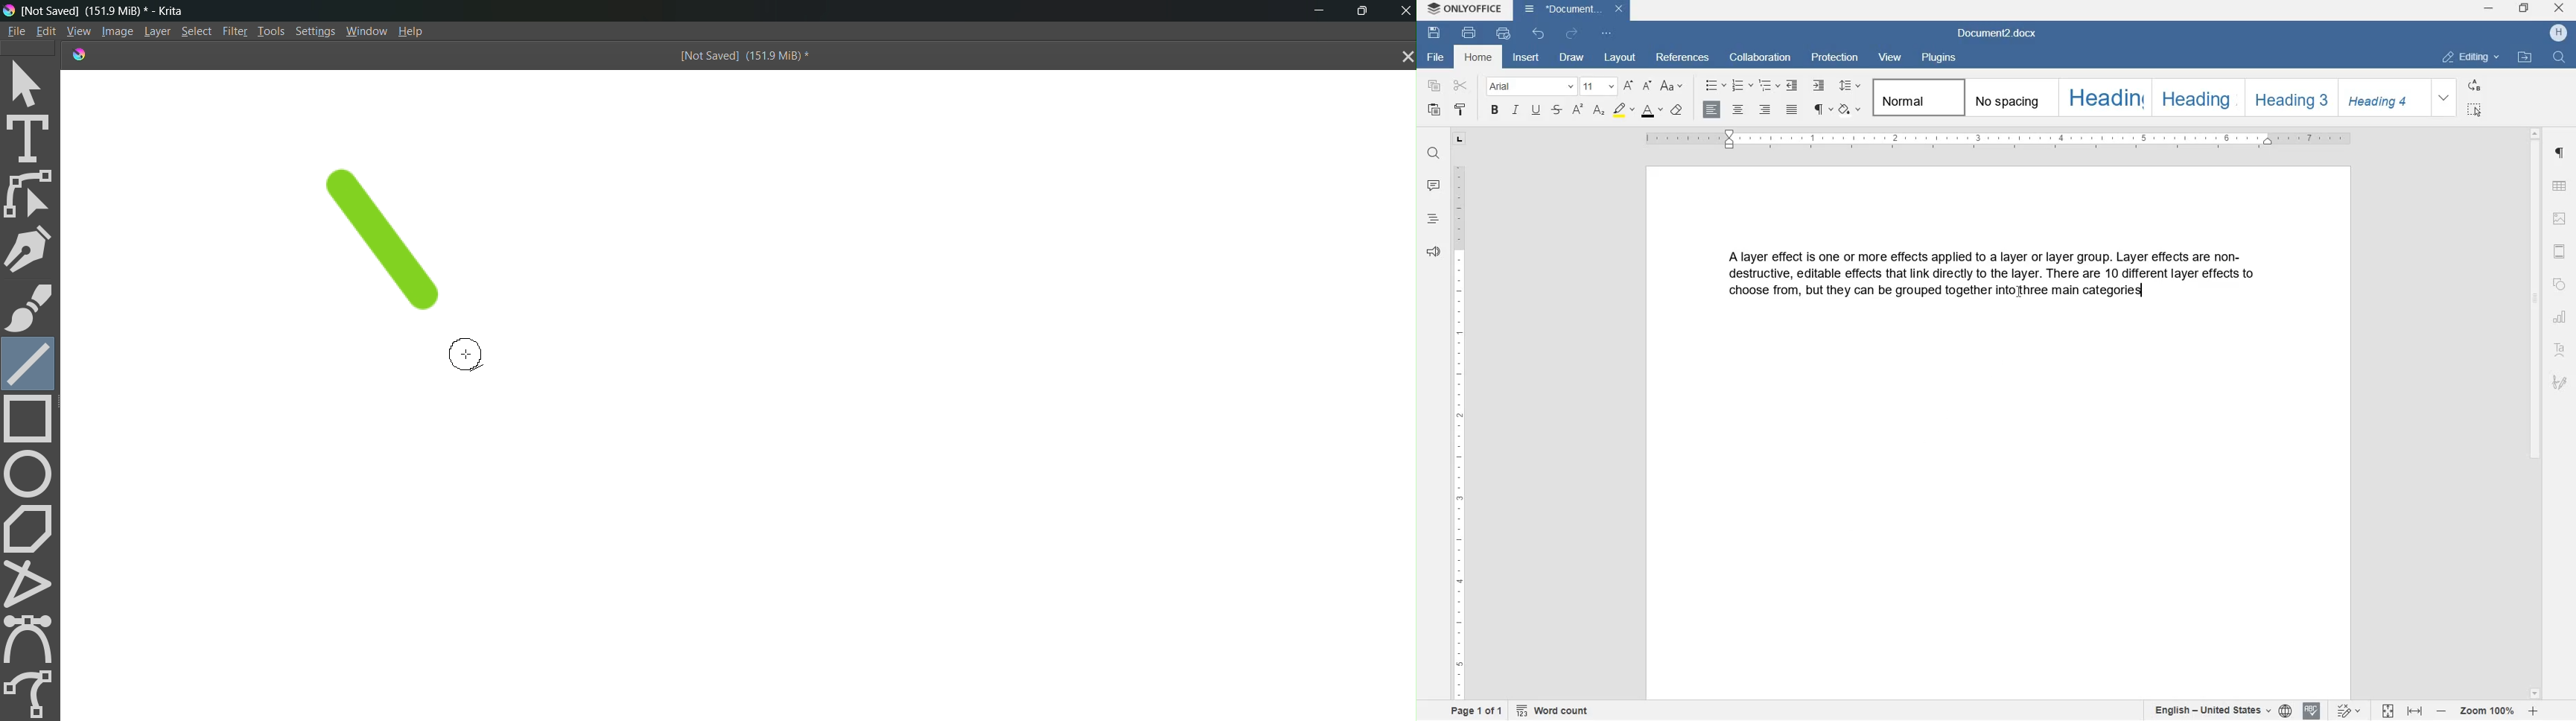 The width and height of the screenshot is (2576, 728). Describe the element at coordinates (1820, 108) in the screenshot. I see `non printing character` at that location.